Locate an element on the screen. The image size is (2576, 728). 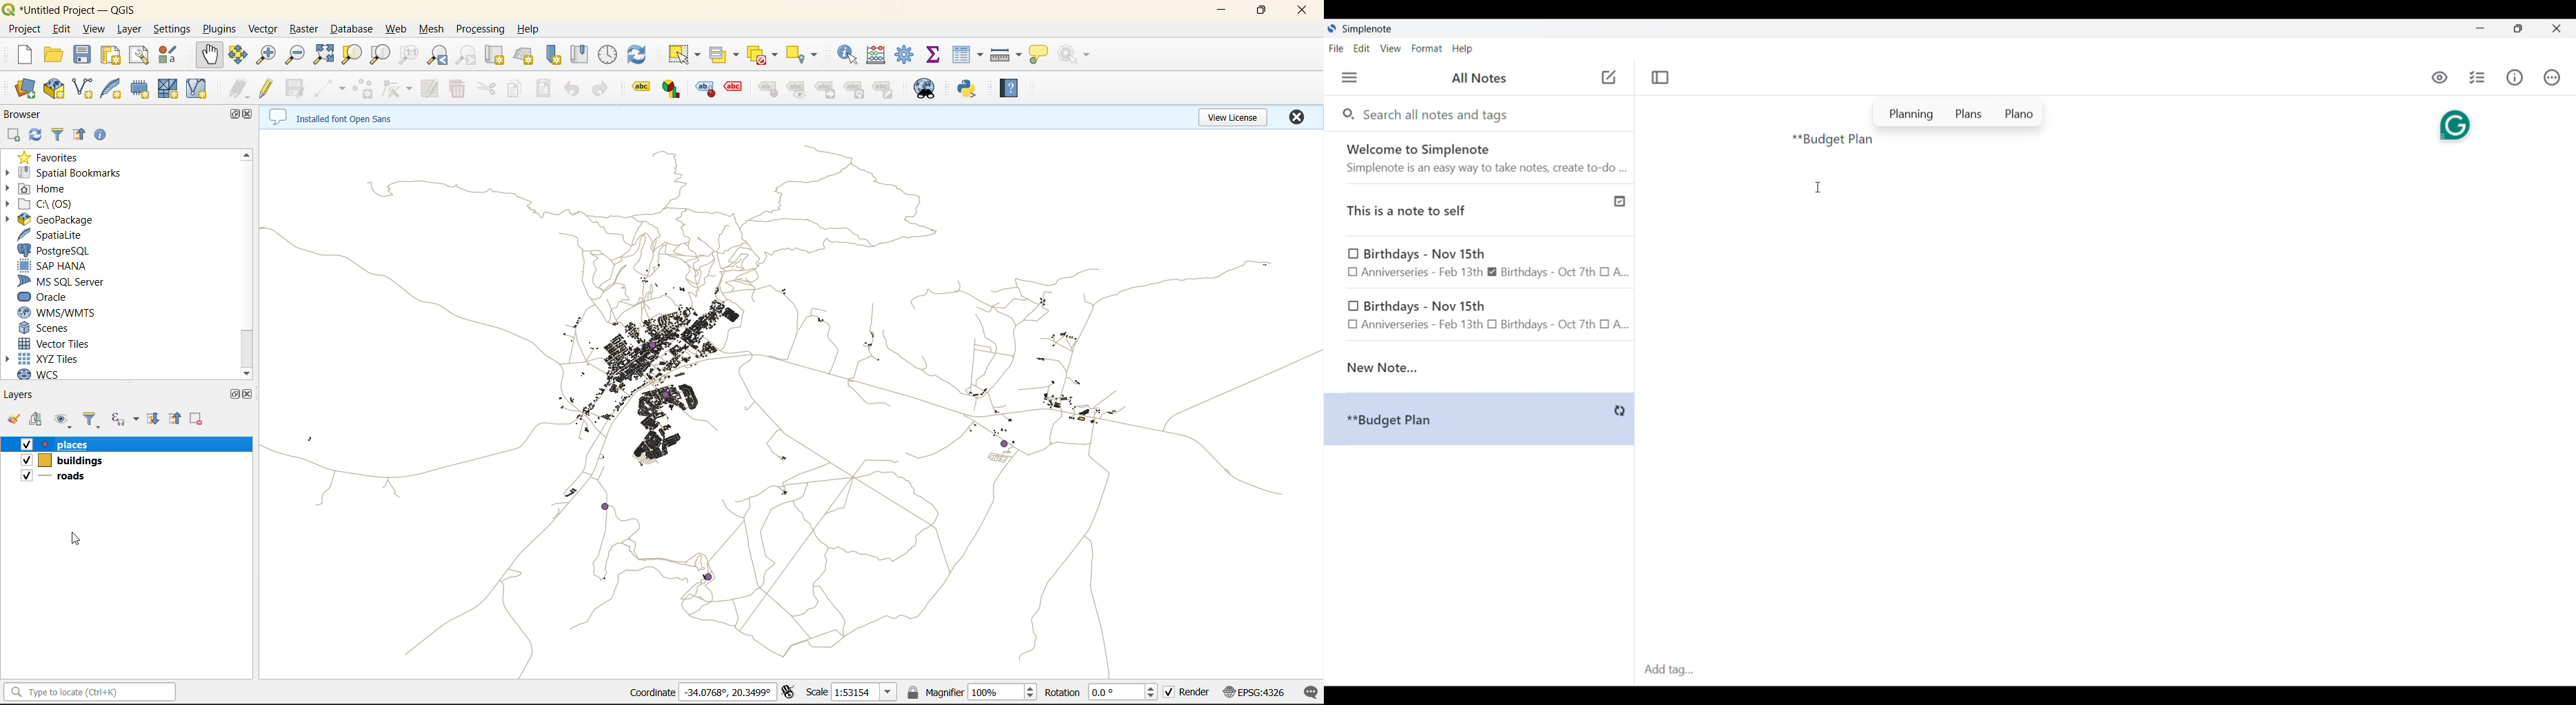
measure line is located at coordinates (1008, 55).